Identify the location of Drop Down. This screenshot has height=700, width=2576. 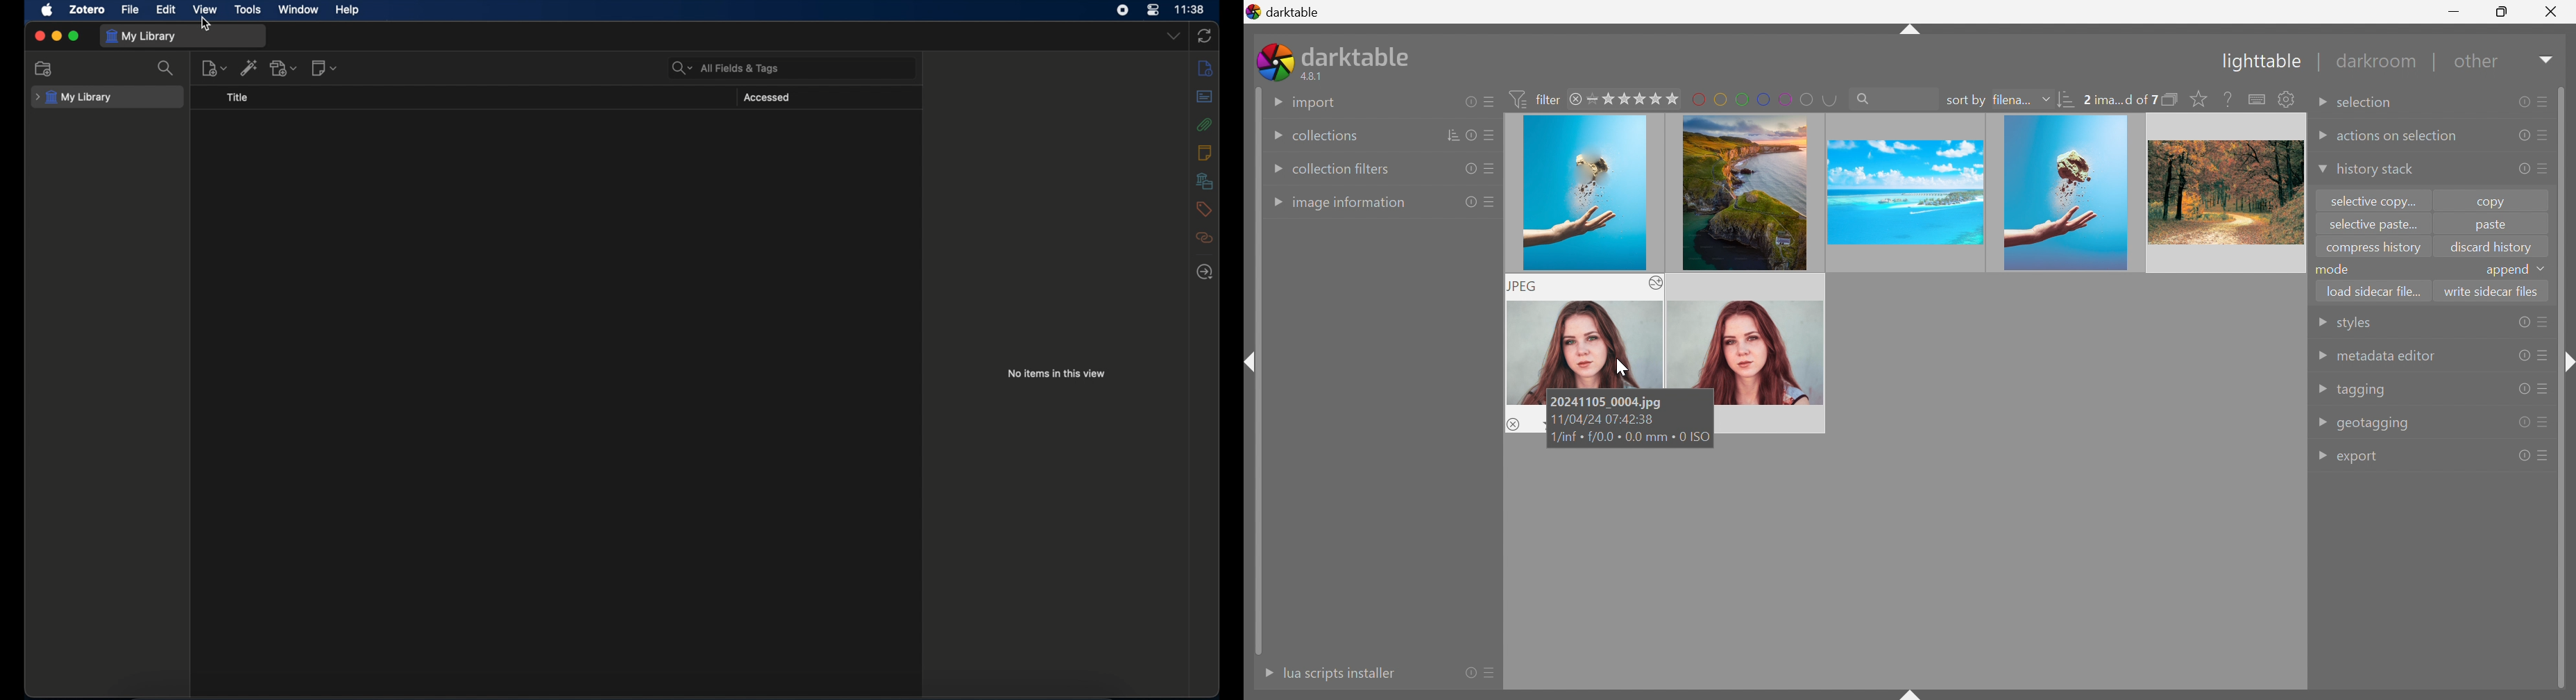
(1274, 101).